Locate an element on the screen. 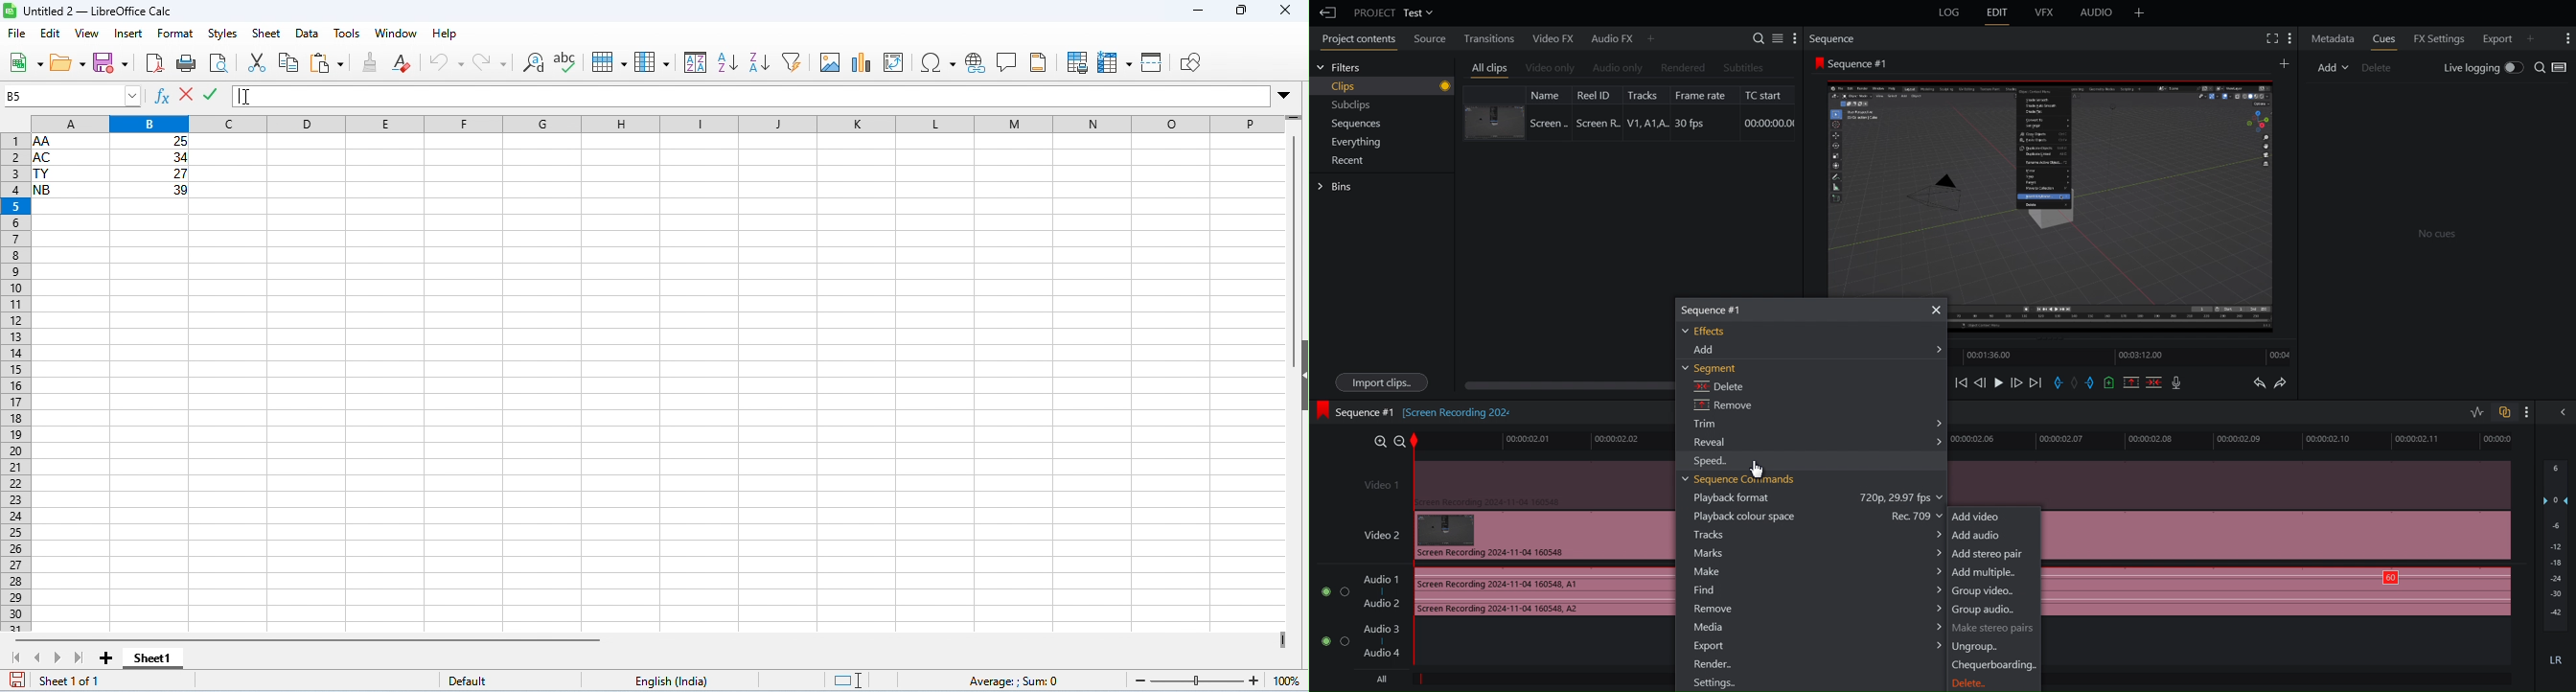 The width and height of the screenshot is (2576, 700). column headings is located at coordinates (652, 122).